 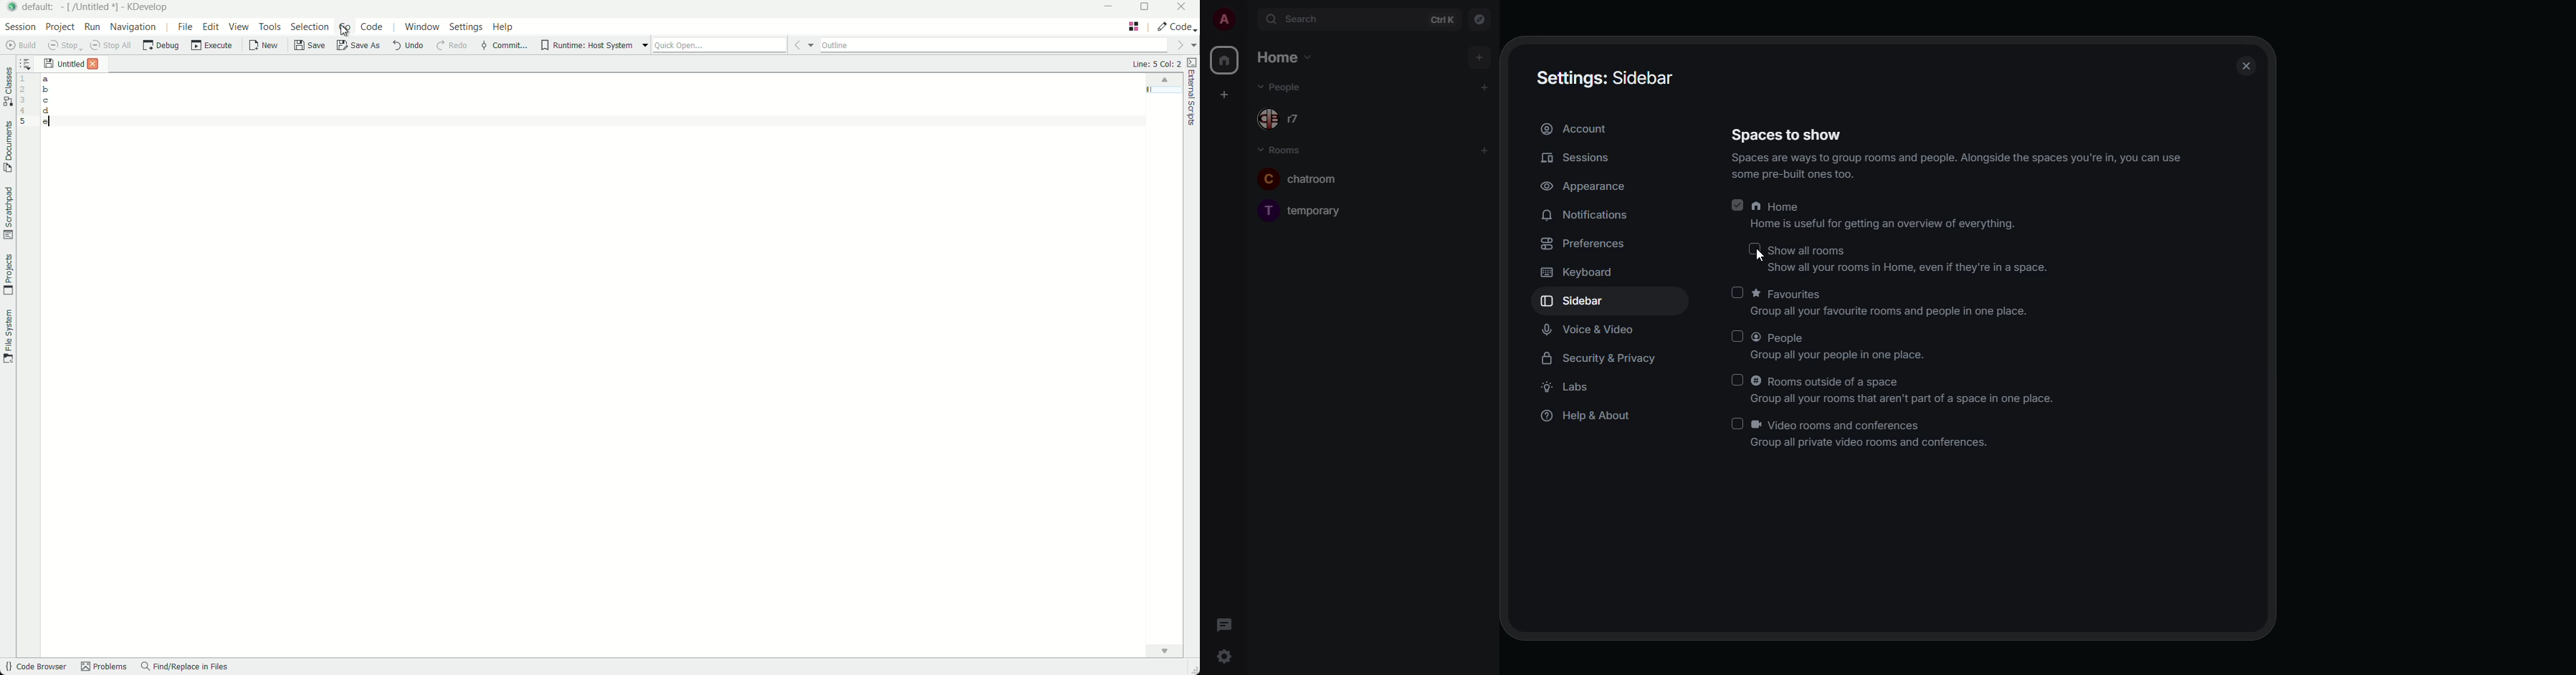 I want to click on code browser, so click(x=35, y=667).